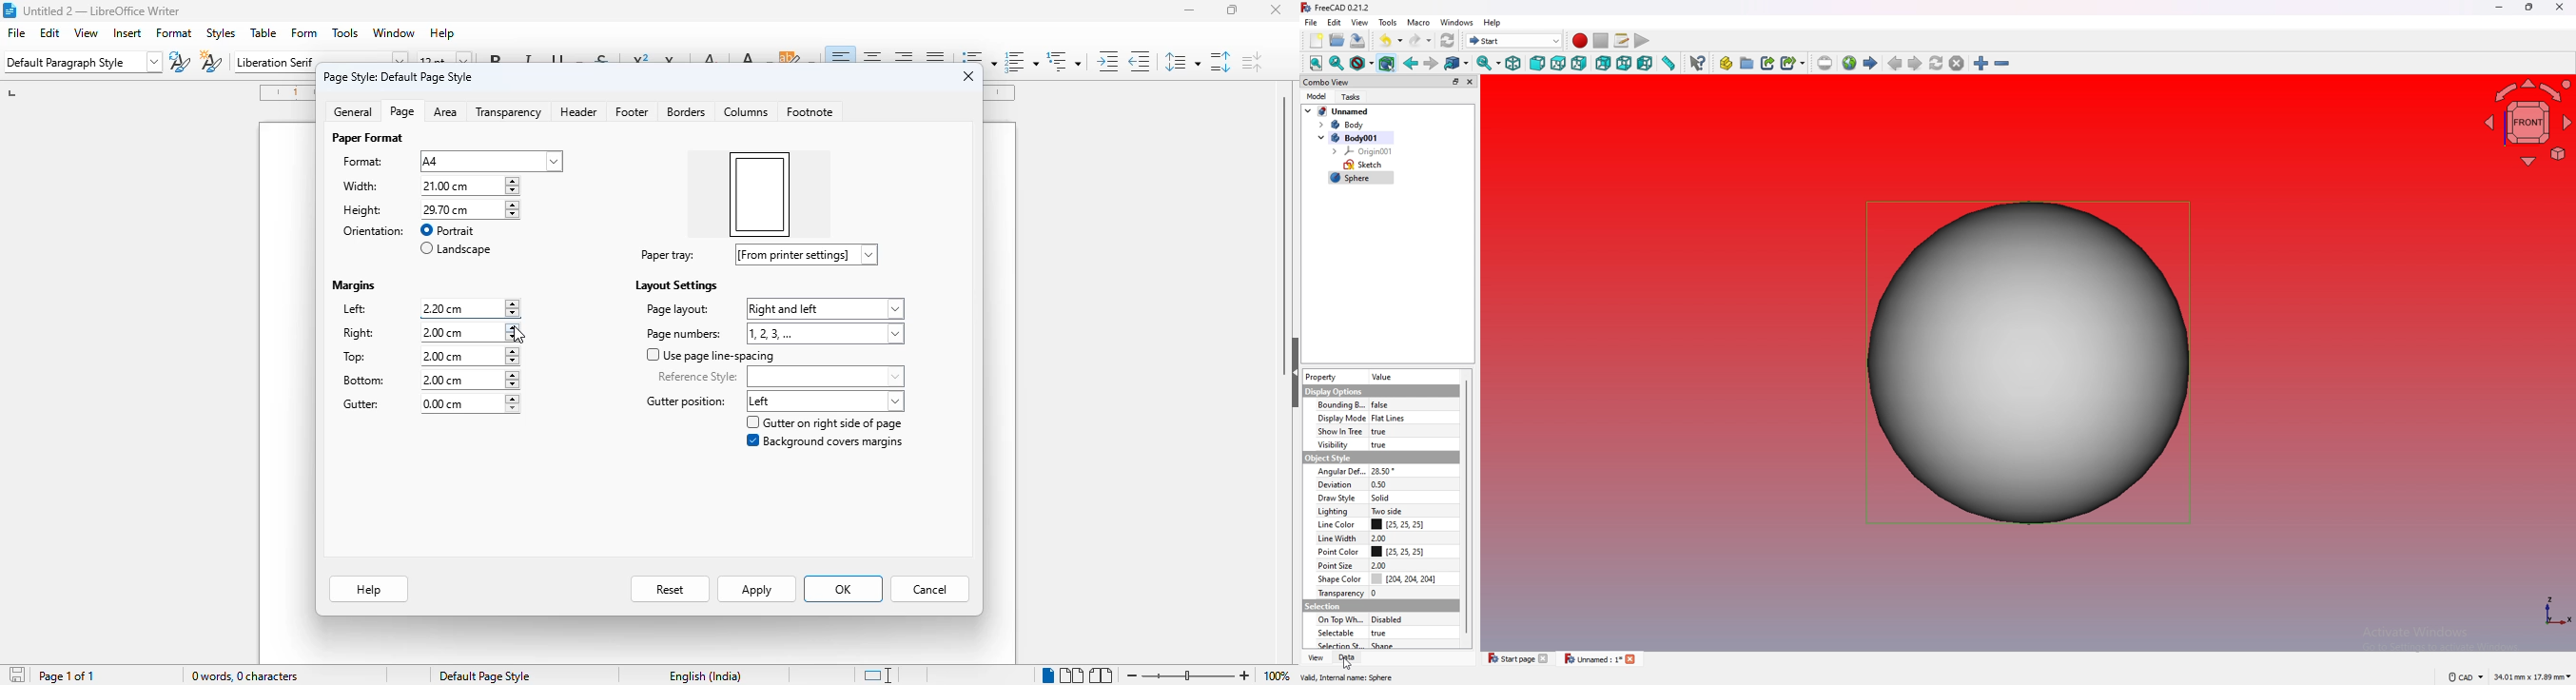  What do you see at coordinates (2557, 612) in the screenshot?
I see `axis` at bounding box center [2557, 612].